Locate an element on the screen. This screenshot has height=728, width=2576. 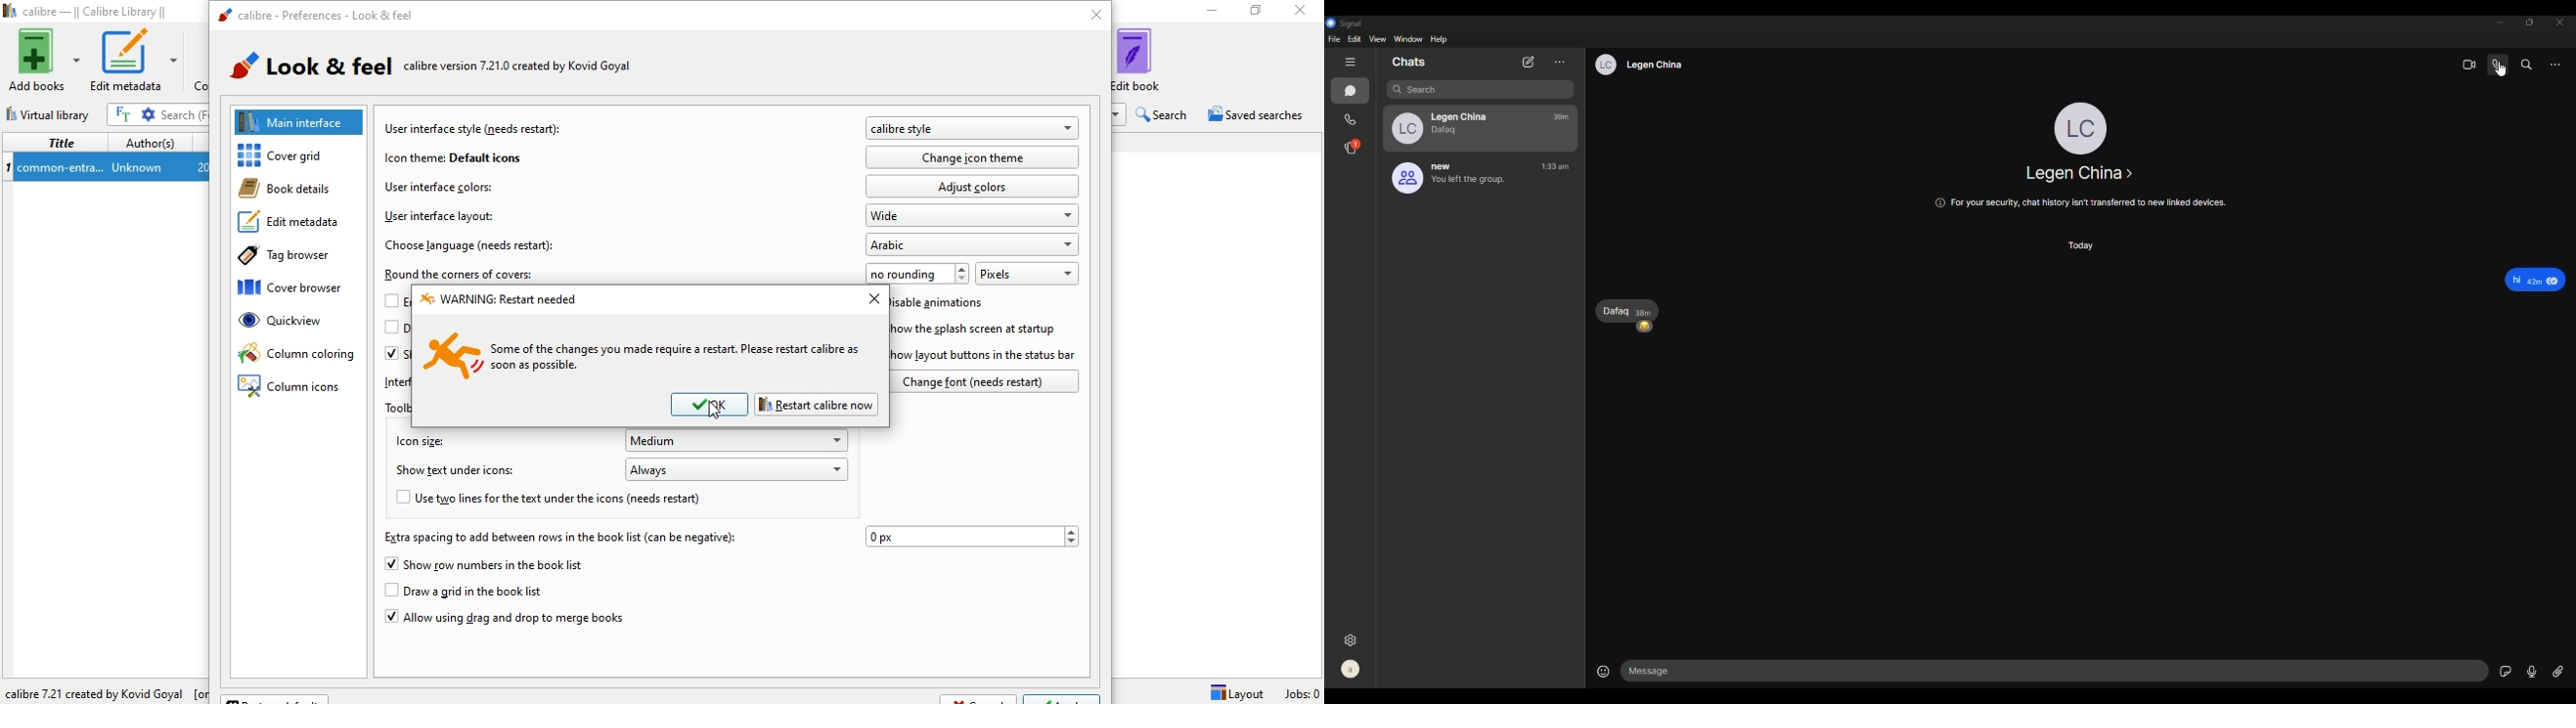
show the splash screen at startup is located at coordinates (982, 329).